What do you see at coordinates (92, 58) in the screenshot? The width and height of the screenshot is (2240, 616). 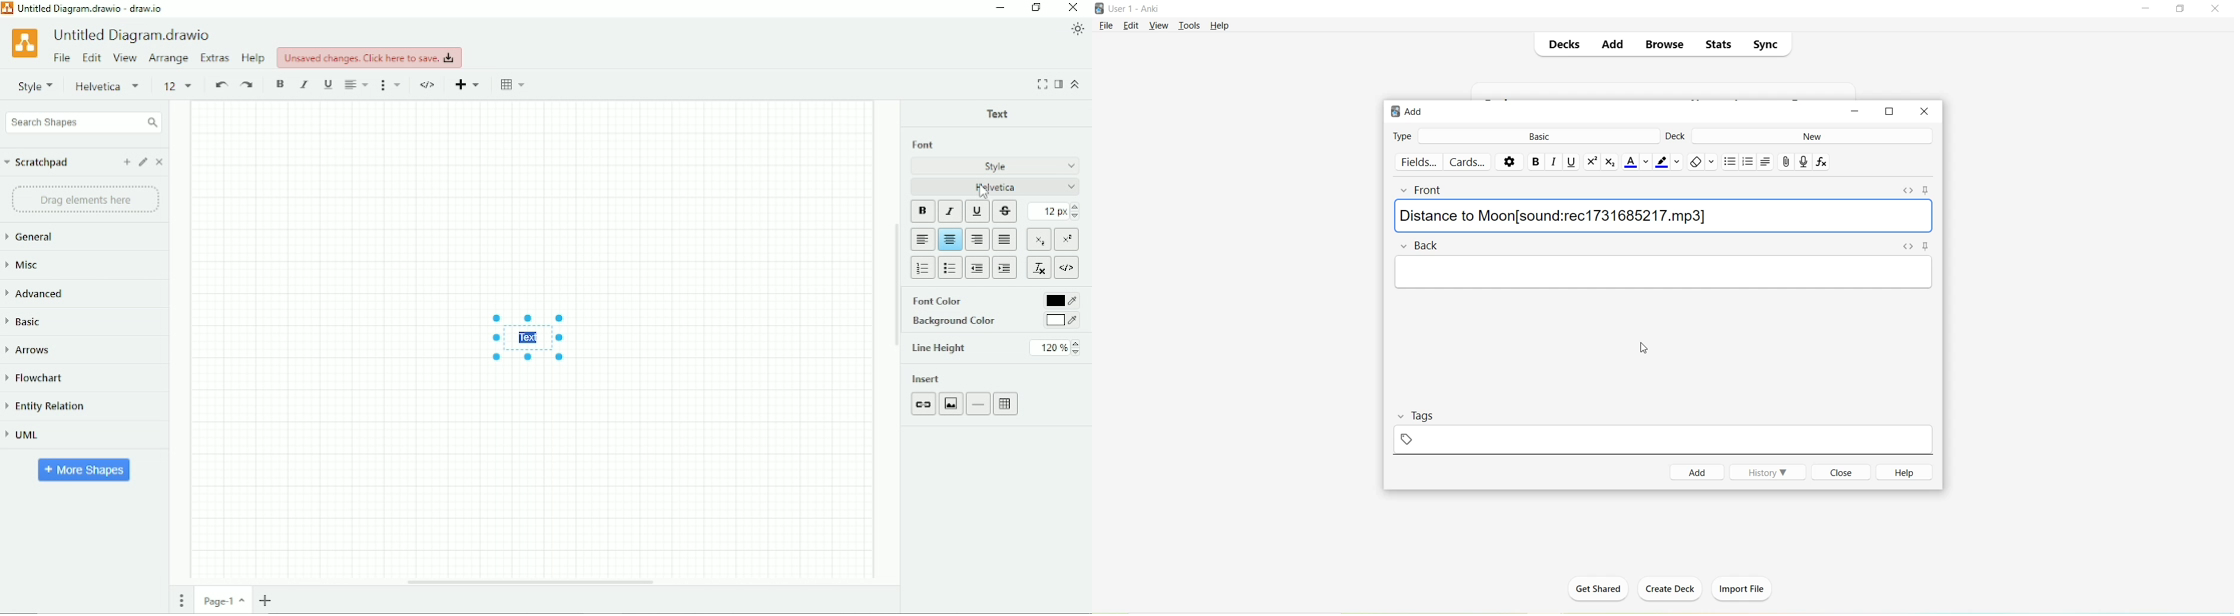 I see `Edit` at bounding box center [92, 58].